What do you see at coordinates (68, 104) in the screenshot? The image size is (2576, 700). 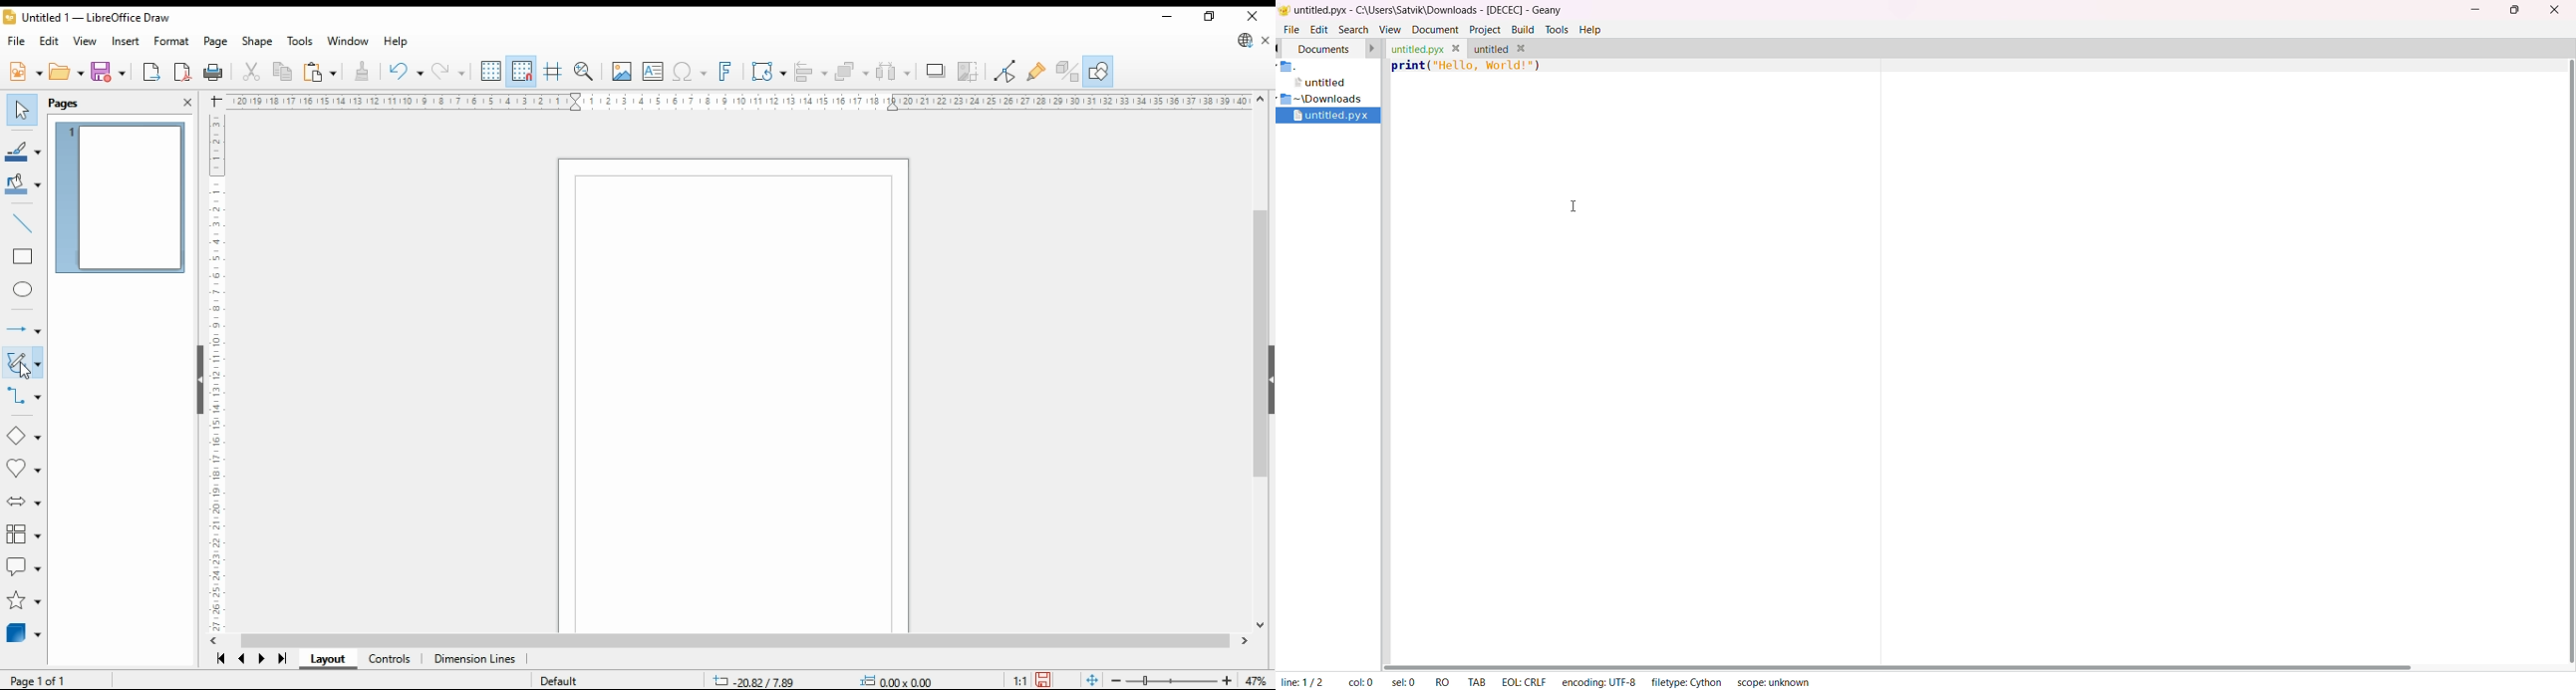 I see `pages` at bounding box center [68, 104].